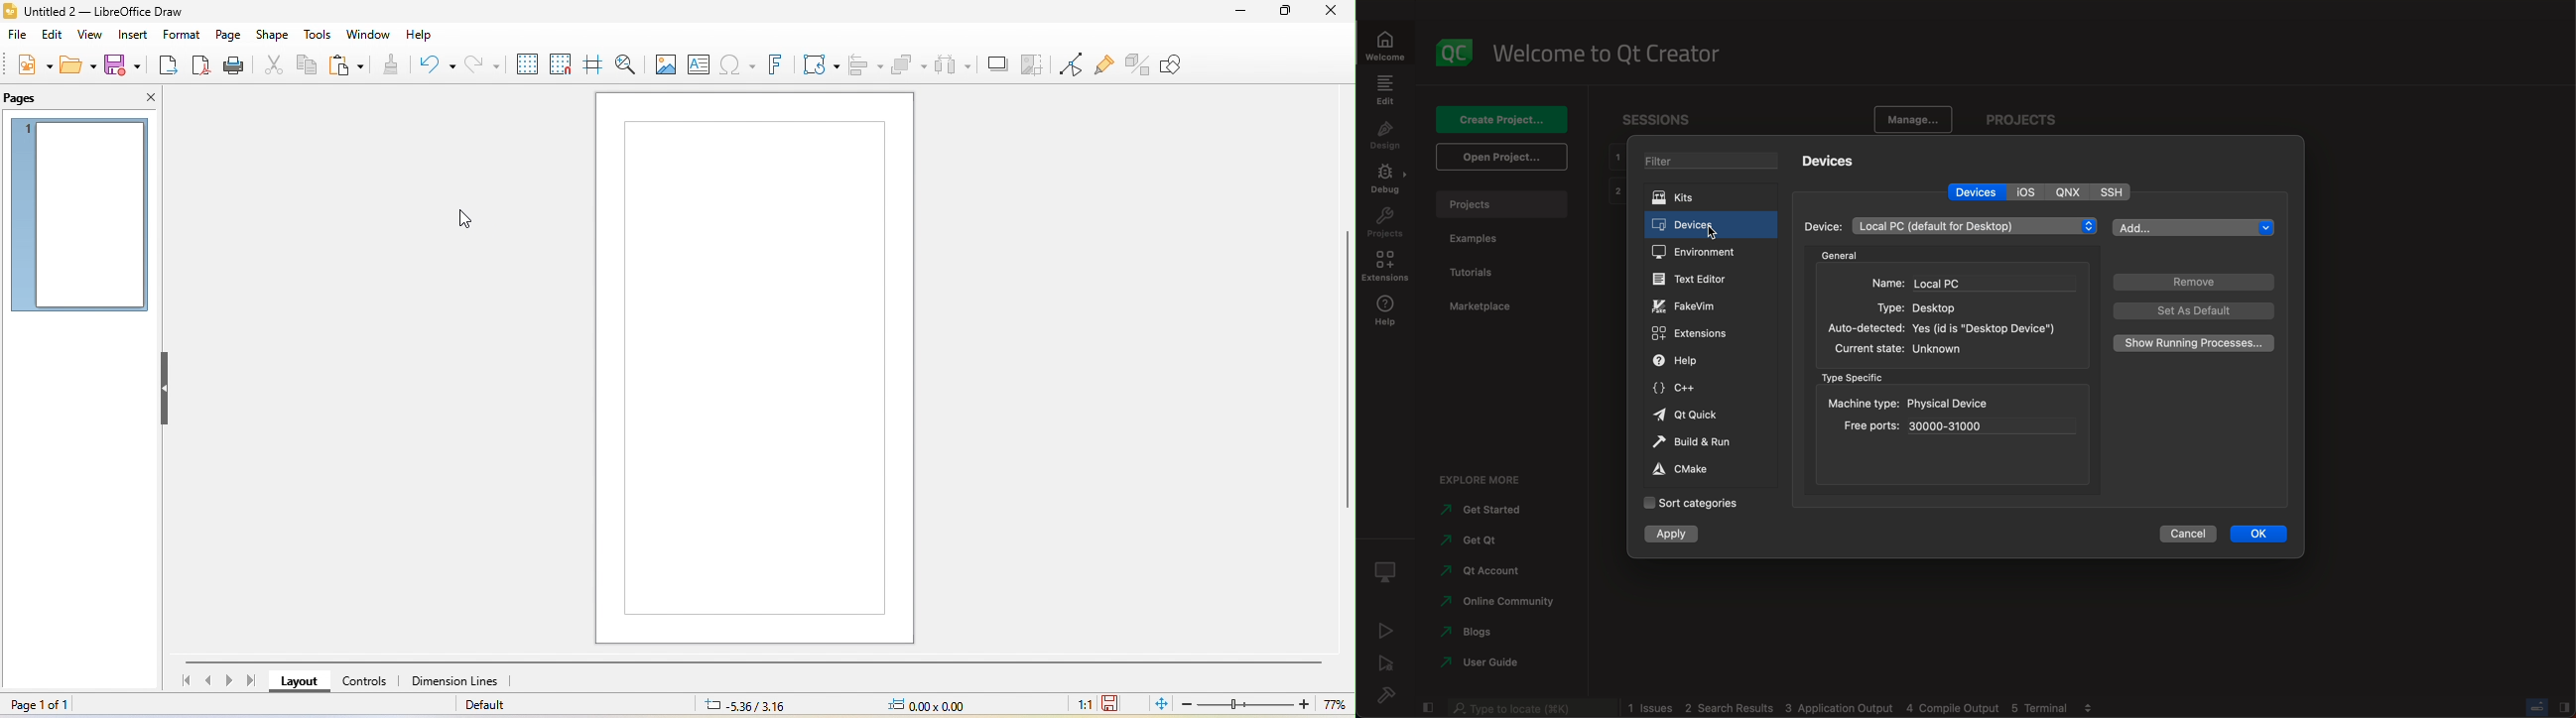  Describe the element at coordinates (88, 37) in the screenshot. I see `view` at that location.